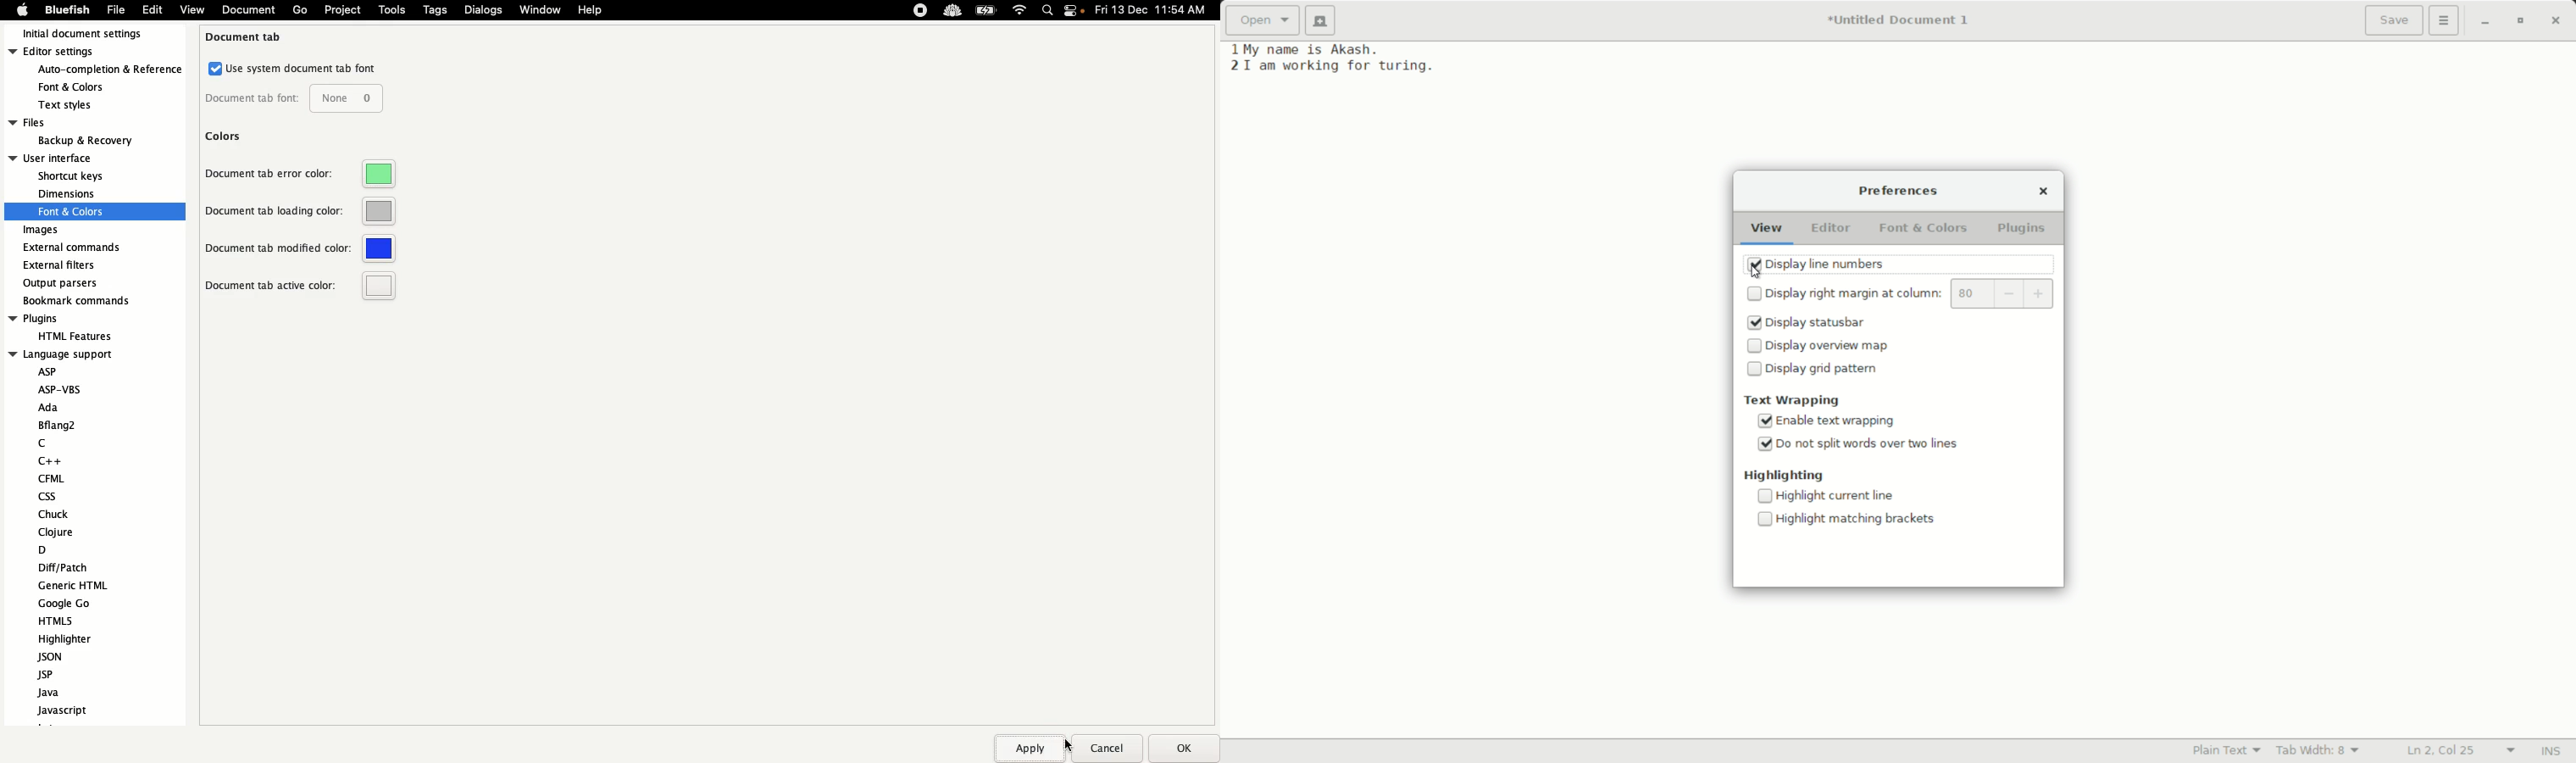 The image size is (2576, 784). Describe the element at coordinates (2226, 750) in the screenshot. I see `text mode` at that location.